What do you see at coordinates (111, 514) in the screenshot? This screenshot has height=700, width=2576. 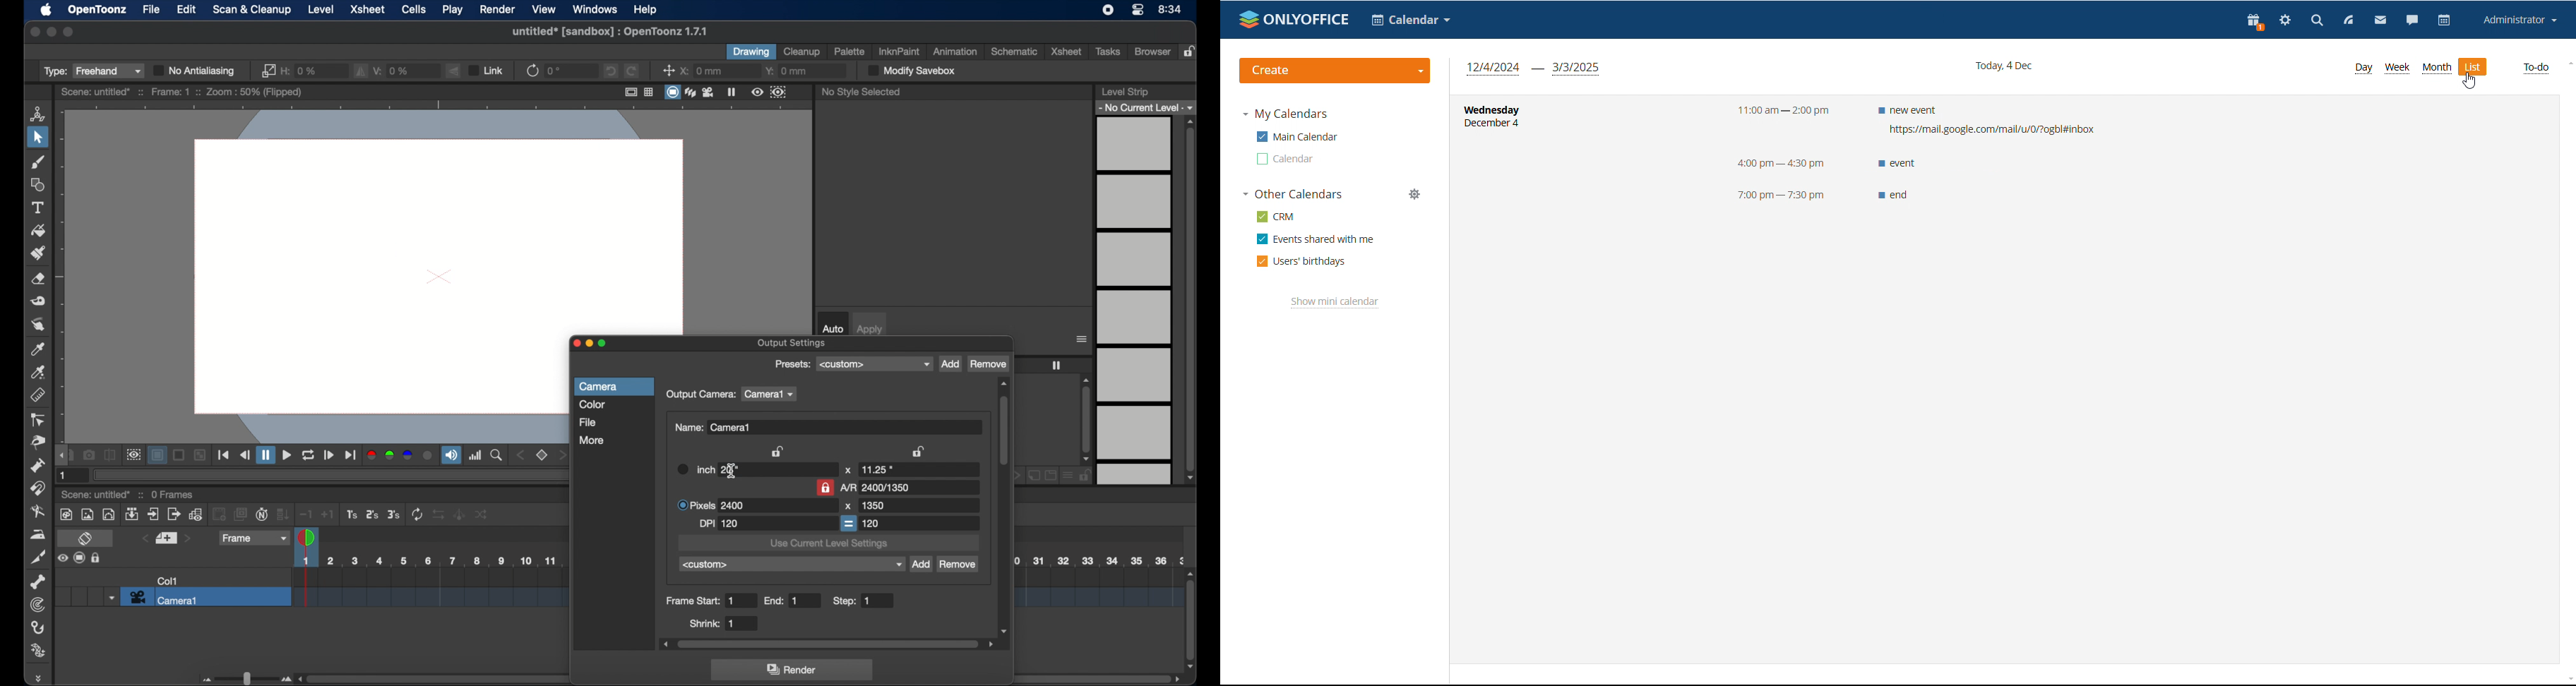 I see `` at bounding box center [111, 514].